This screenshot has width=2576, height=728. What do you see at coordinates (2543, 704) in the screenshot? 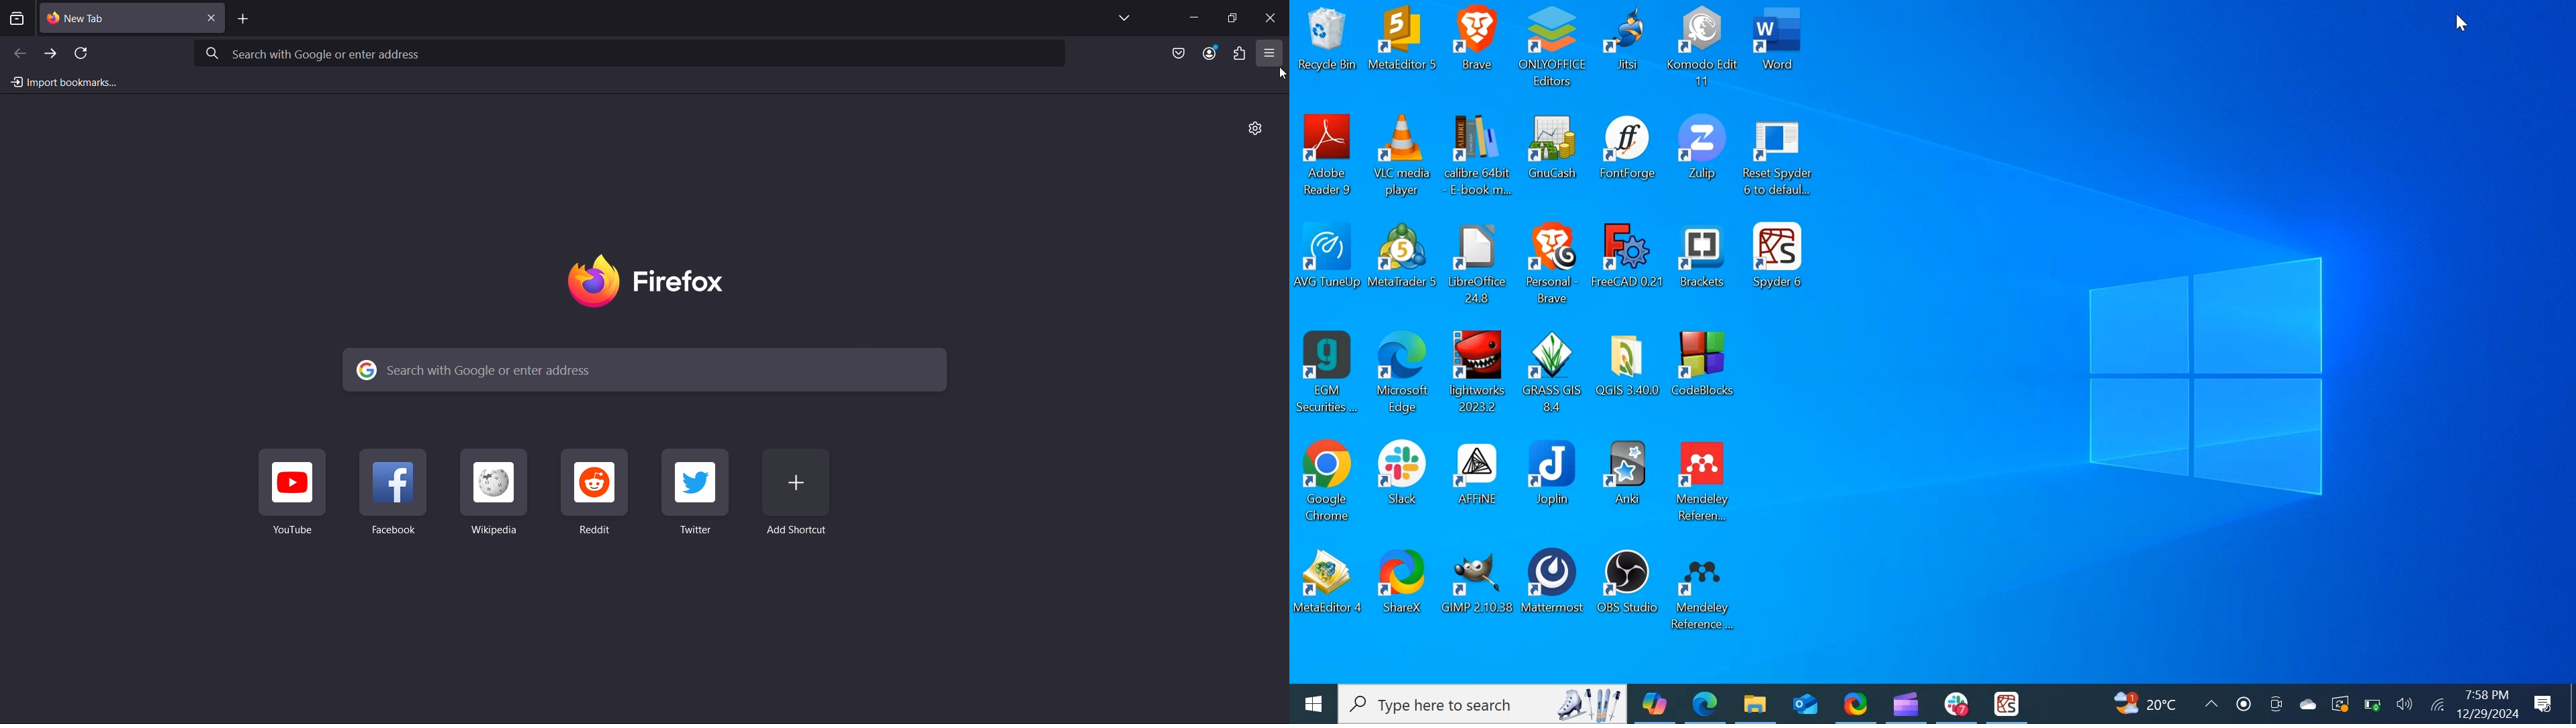
I see `Notification` at bounding box center [2543, 704].